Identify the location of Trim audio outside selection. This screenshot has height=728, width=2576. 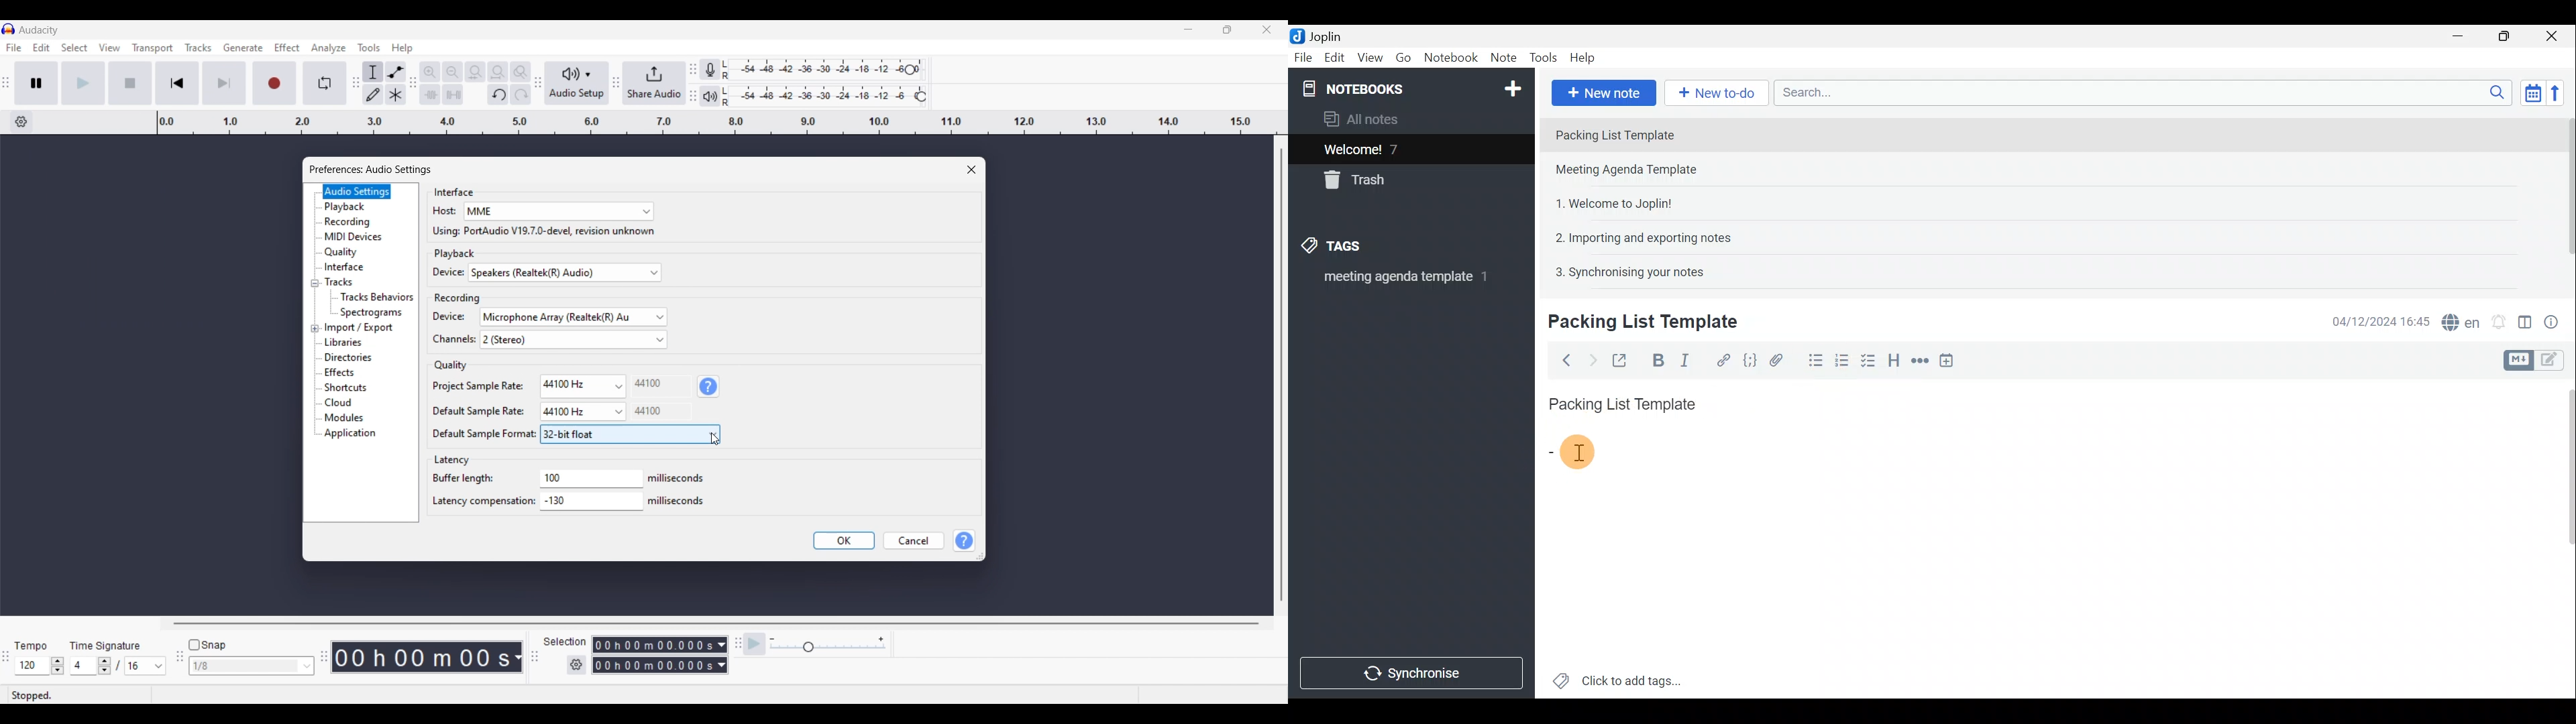
(429, 94).